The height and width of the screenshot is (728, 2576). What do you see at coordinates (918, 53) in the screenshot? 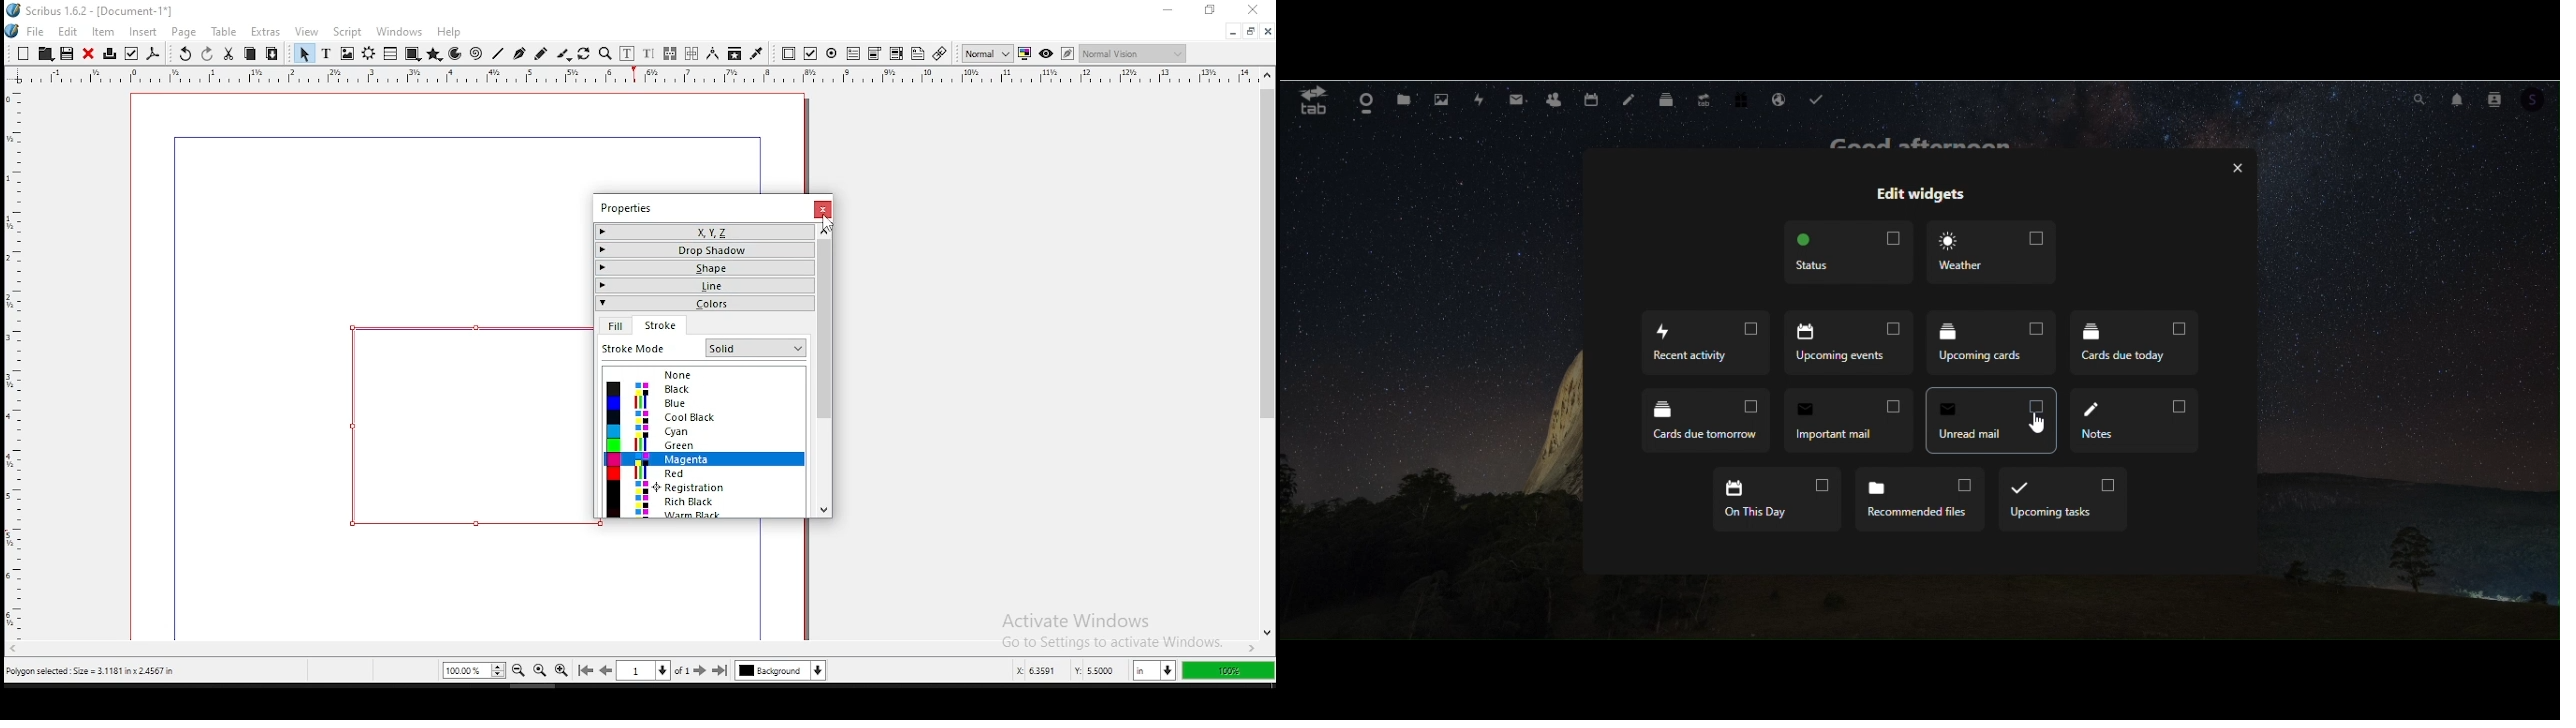
I see `text annotation` at bounding box center [918, 53].